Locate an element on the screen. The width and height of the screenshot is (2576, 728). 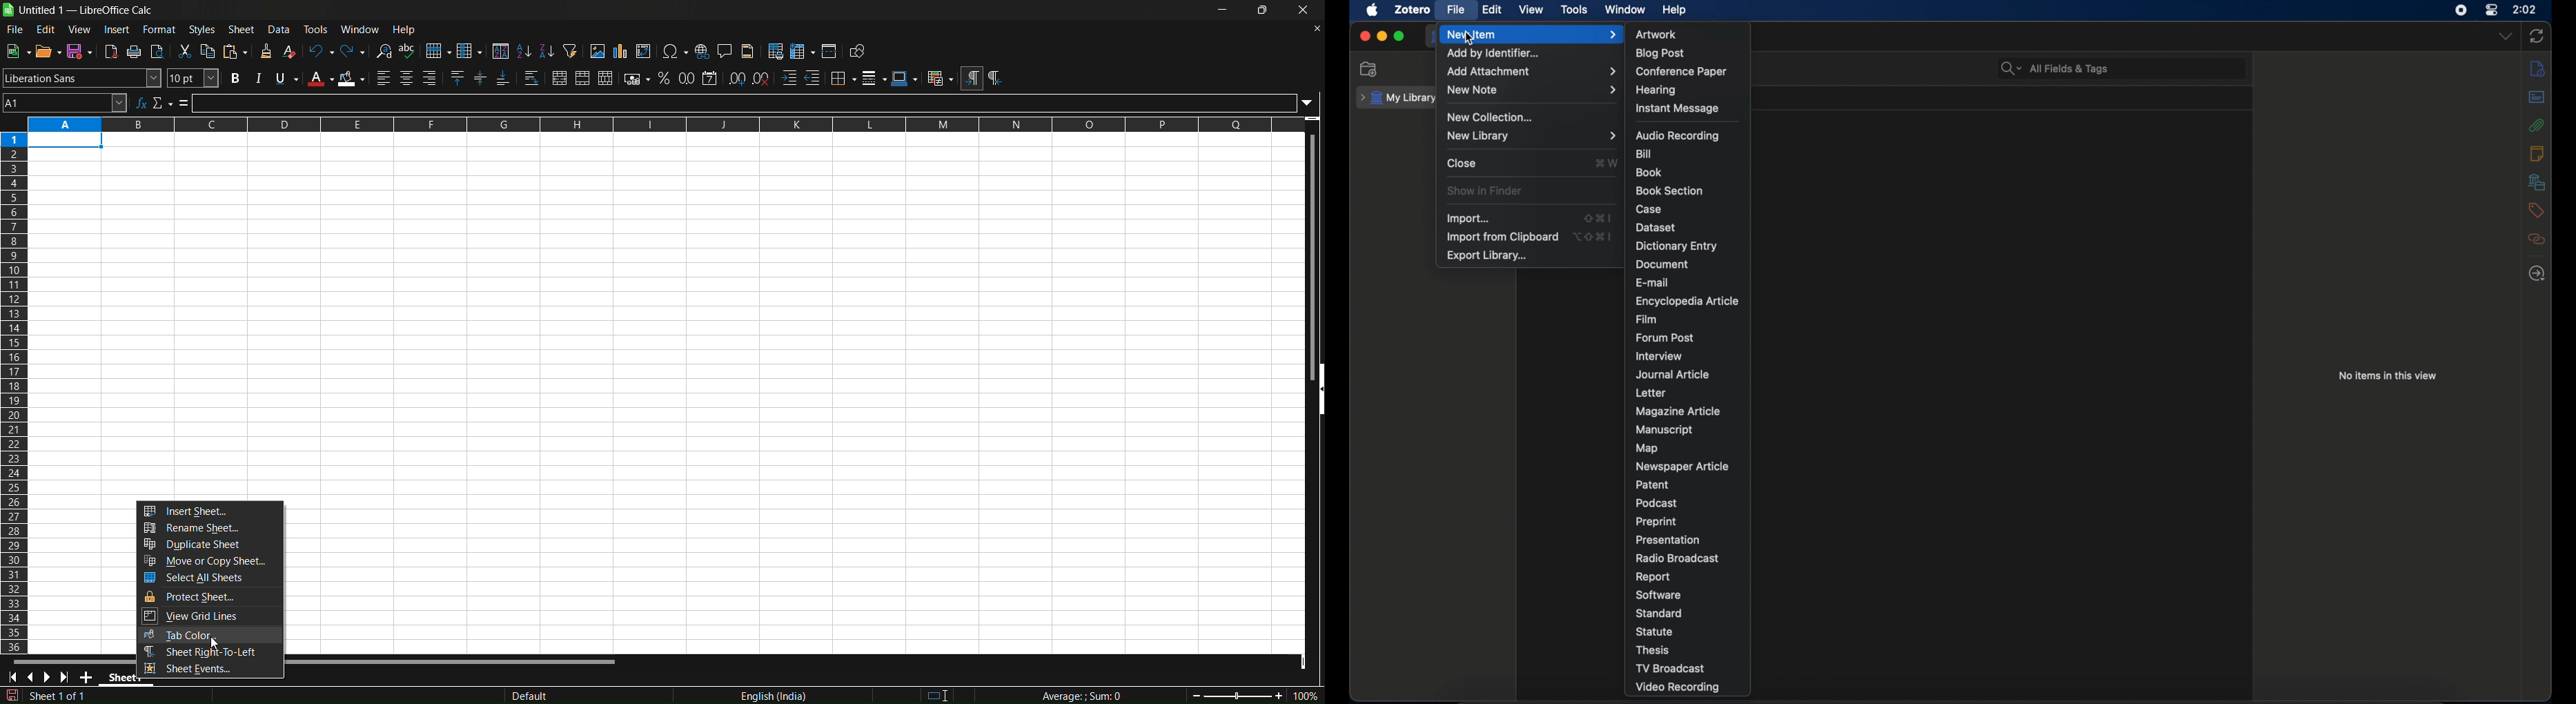
shortcut is located at coordinates (1606, 163).